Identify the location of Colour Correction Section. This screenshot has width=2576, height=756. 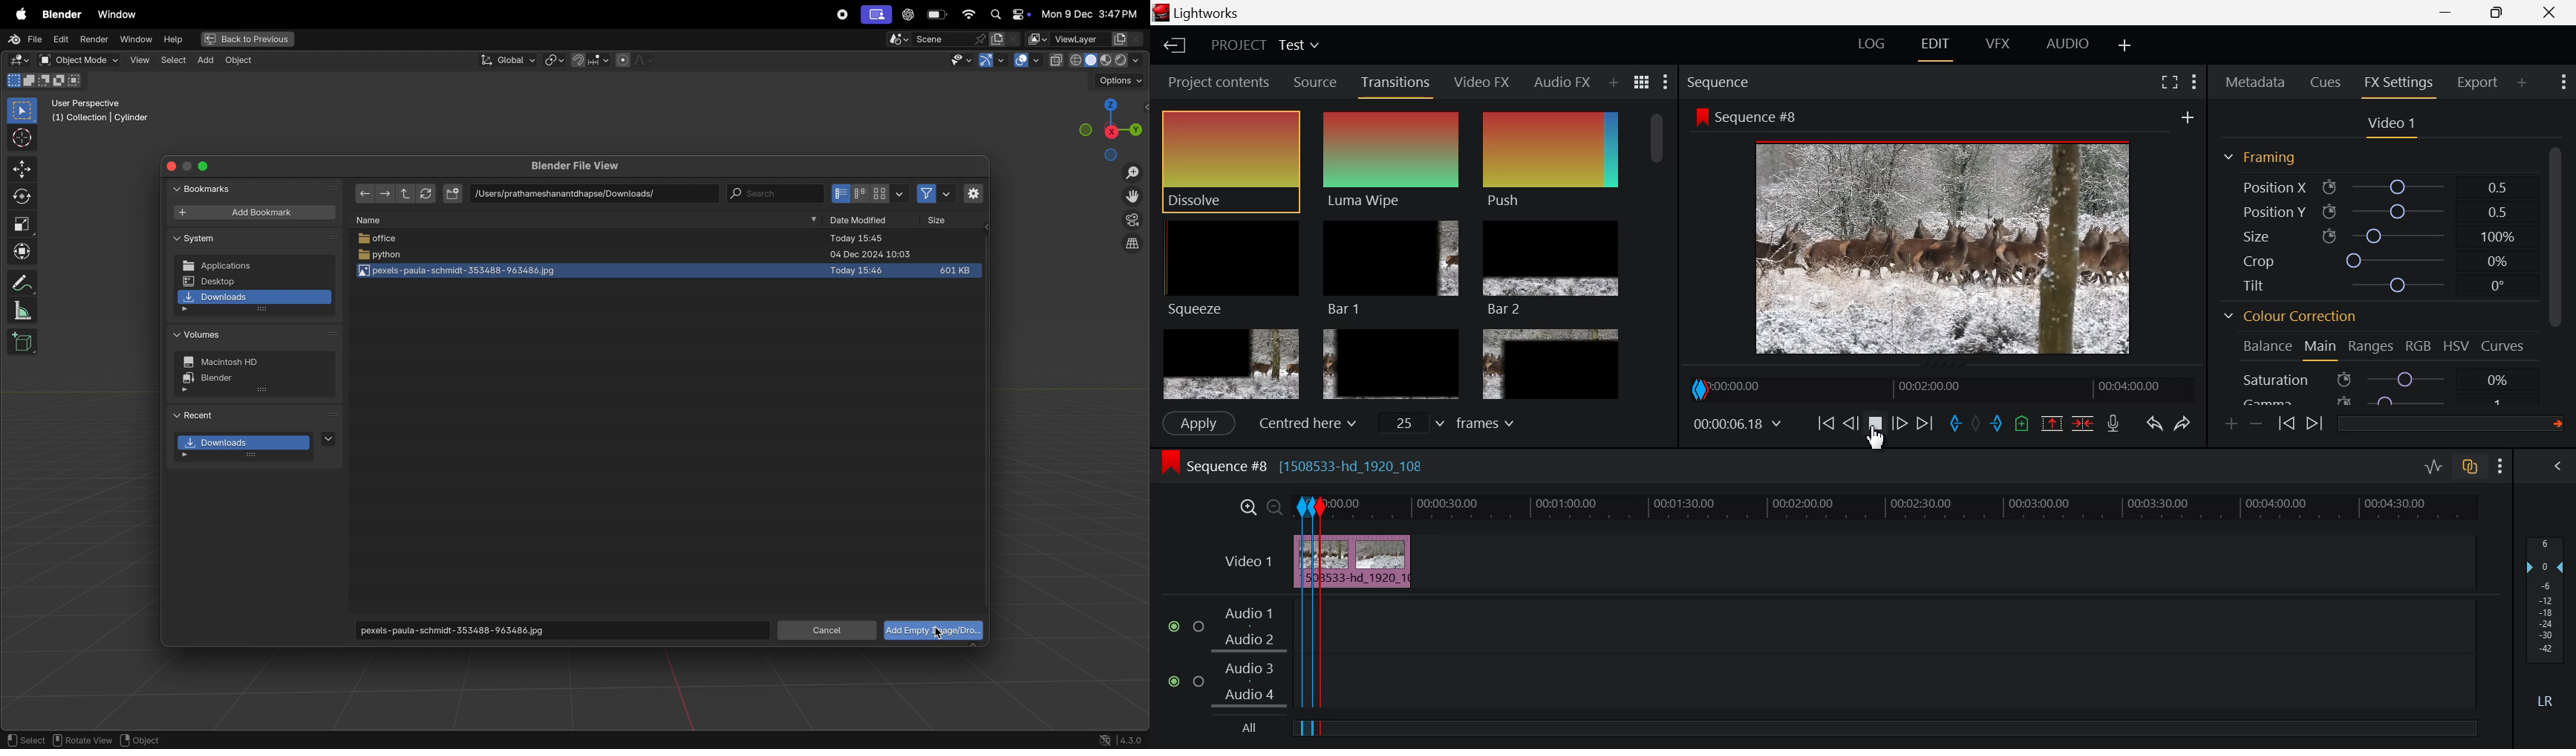
(2291, 318).